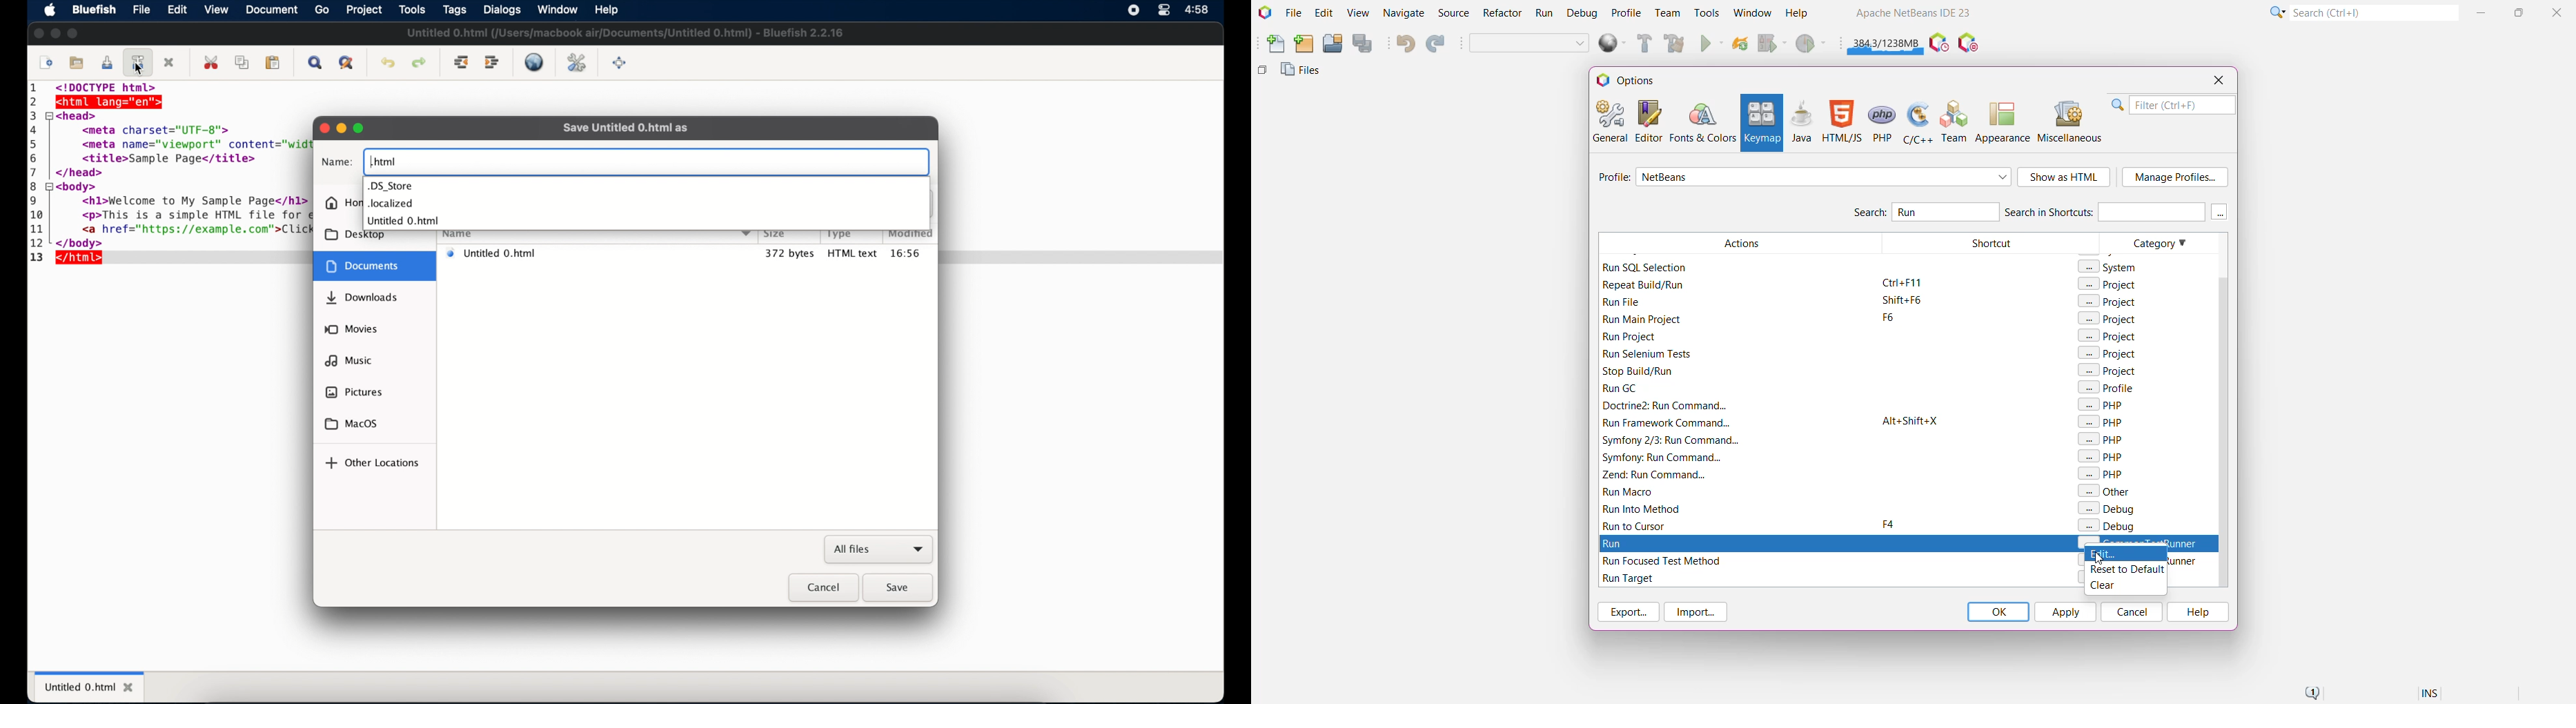 The width and height of the screenshot is (2576, 728). What do you see at coordinates (37, 215) in the screenshot?
I see `10` at bounding box center [37, 215].